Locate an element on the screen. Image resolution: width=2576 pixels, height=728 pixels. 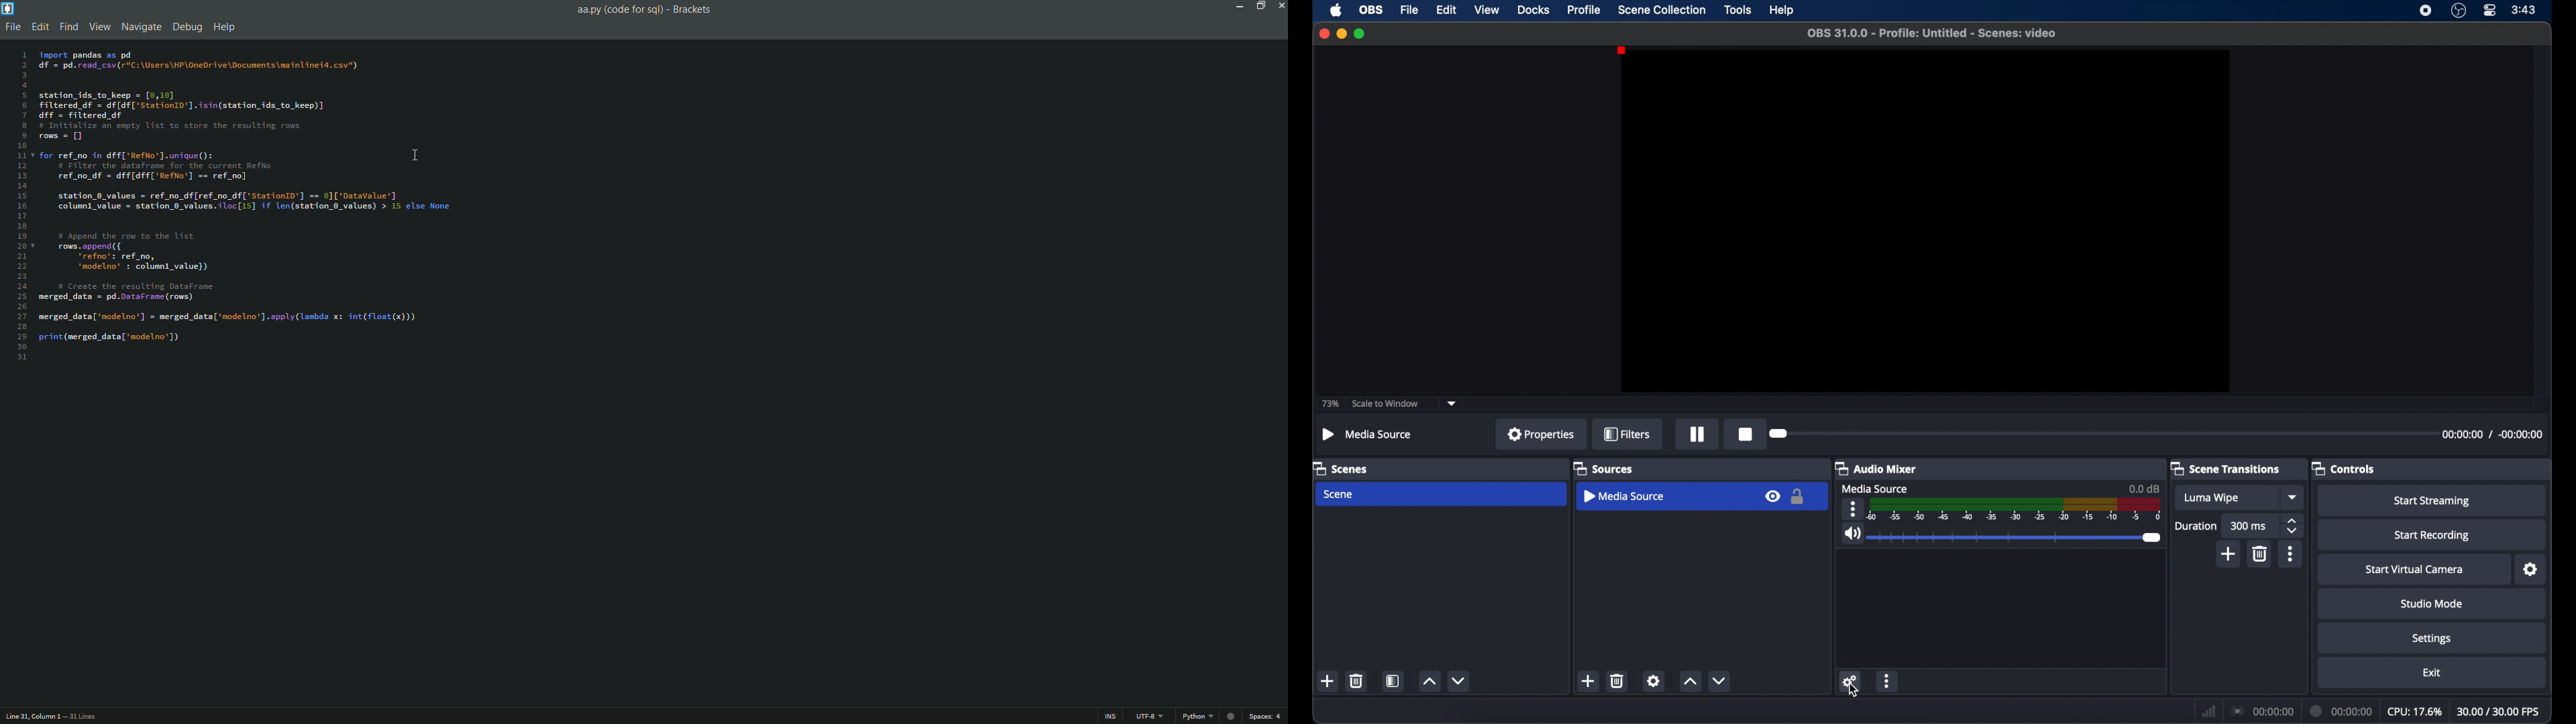
python is located at coordinates (1199, 715).